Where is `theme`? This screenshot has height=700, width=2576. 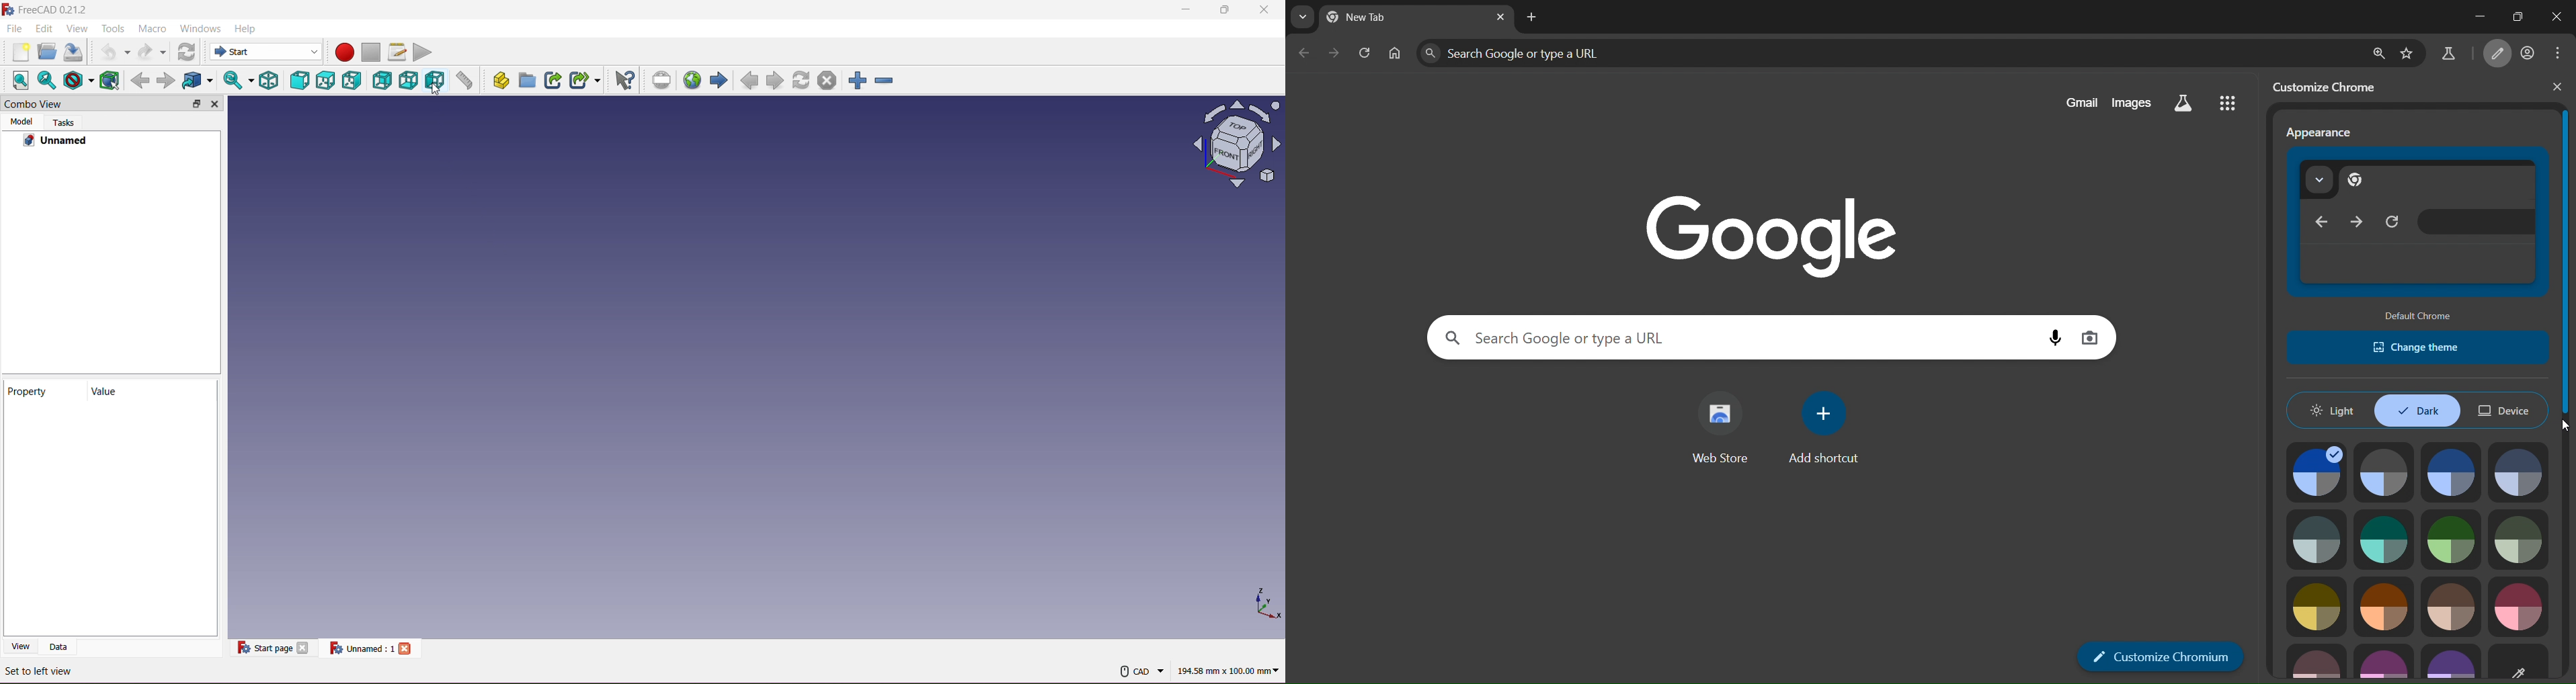 theme is located at coordinates (2314, 472).